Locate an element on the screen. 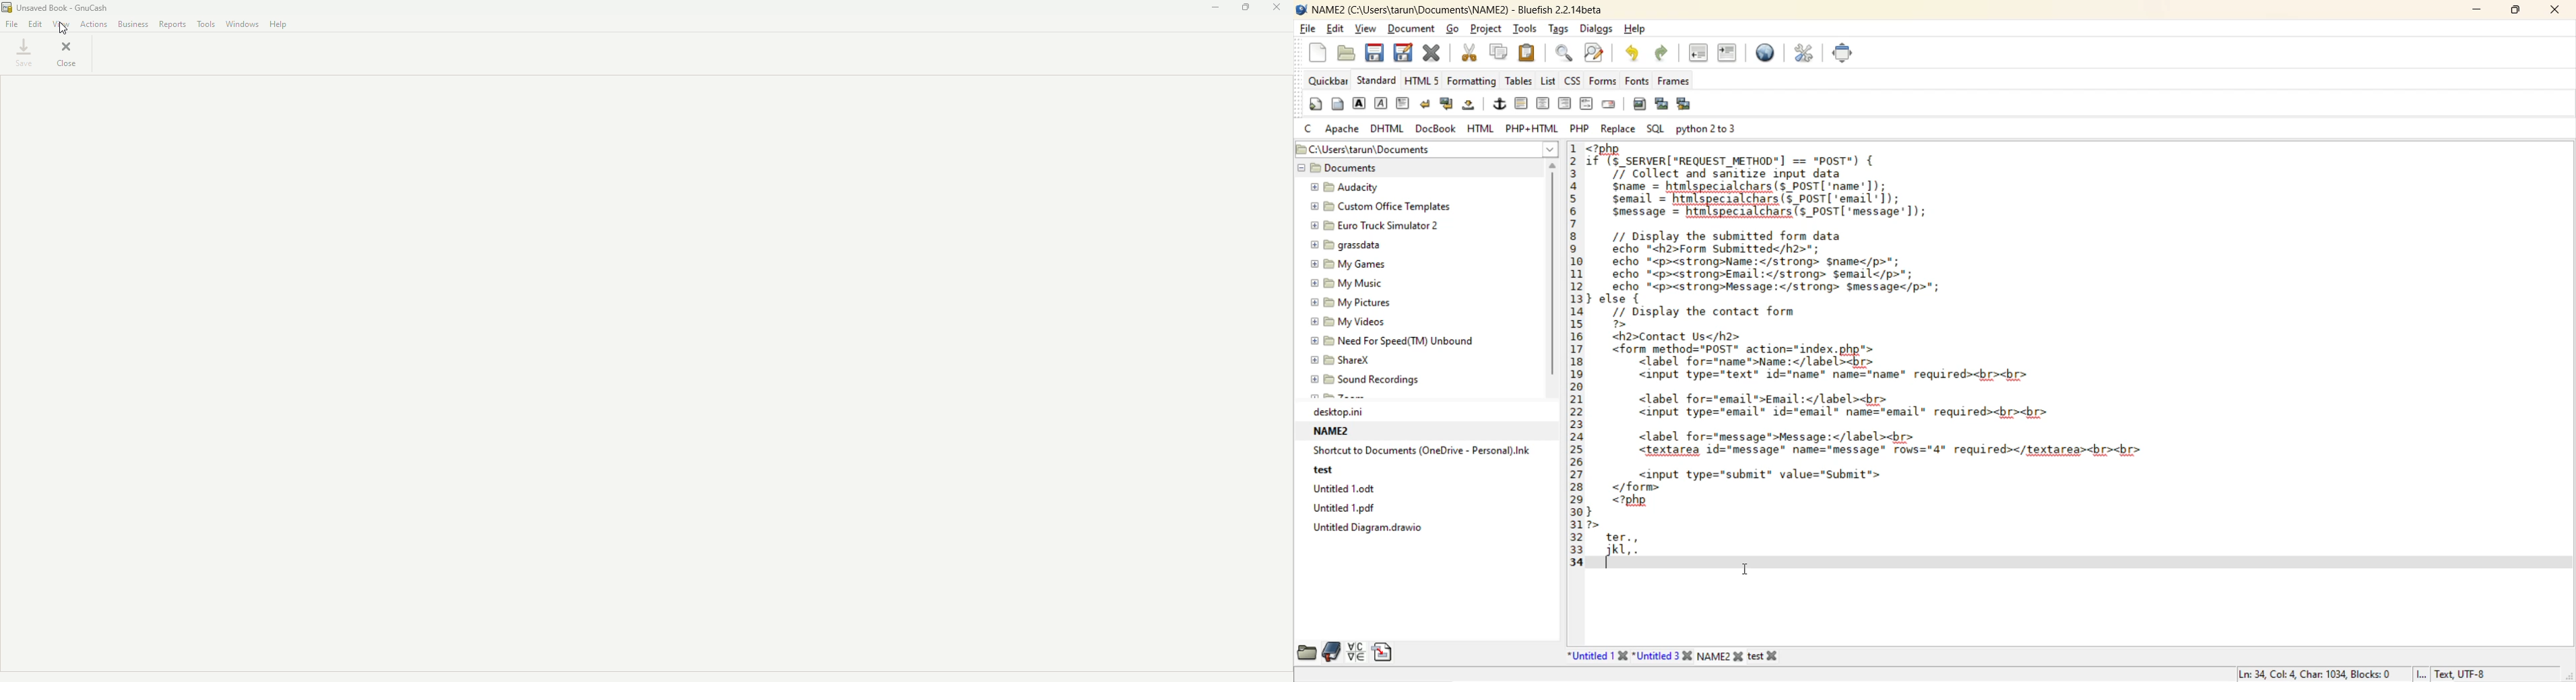 The image size is (2576, 700). cursor is located at coordinates (1743, 571).